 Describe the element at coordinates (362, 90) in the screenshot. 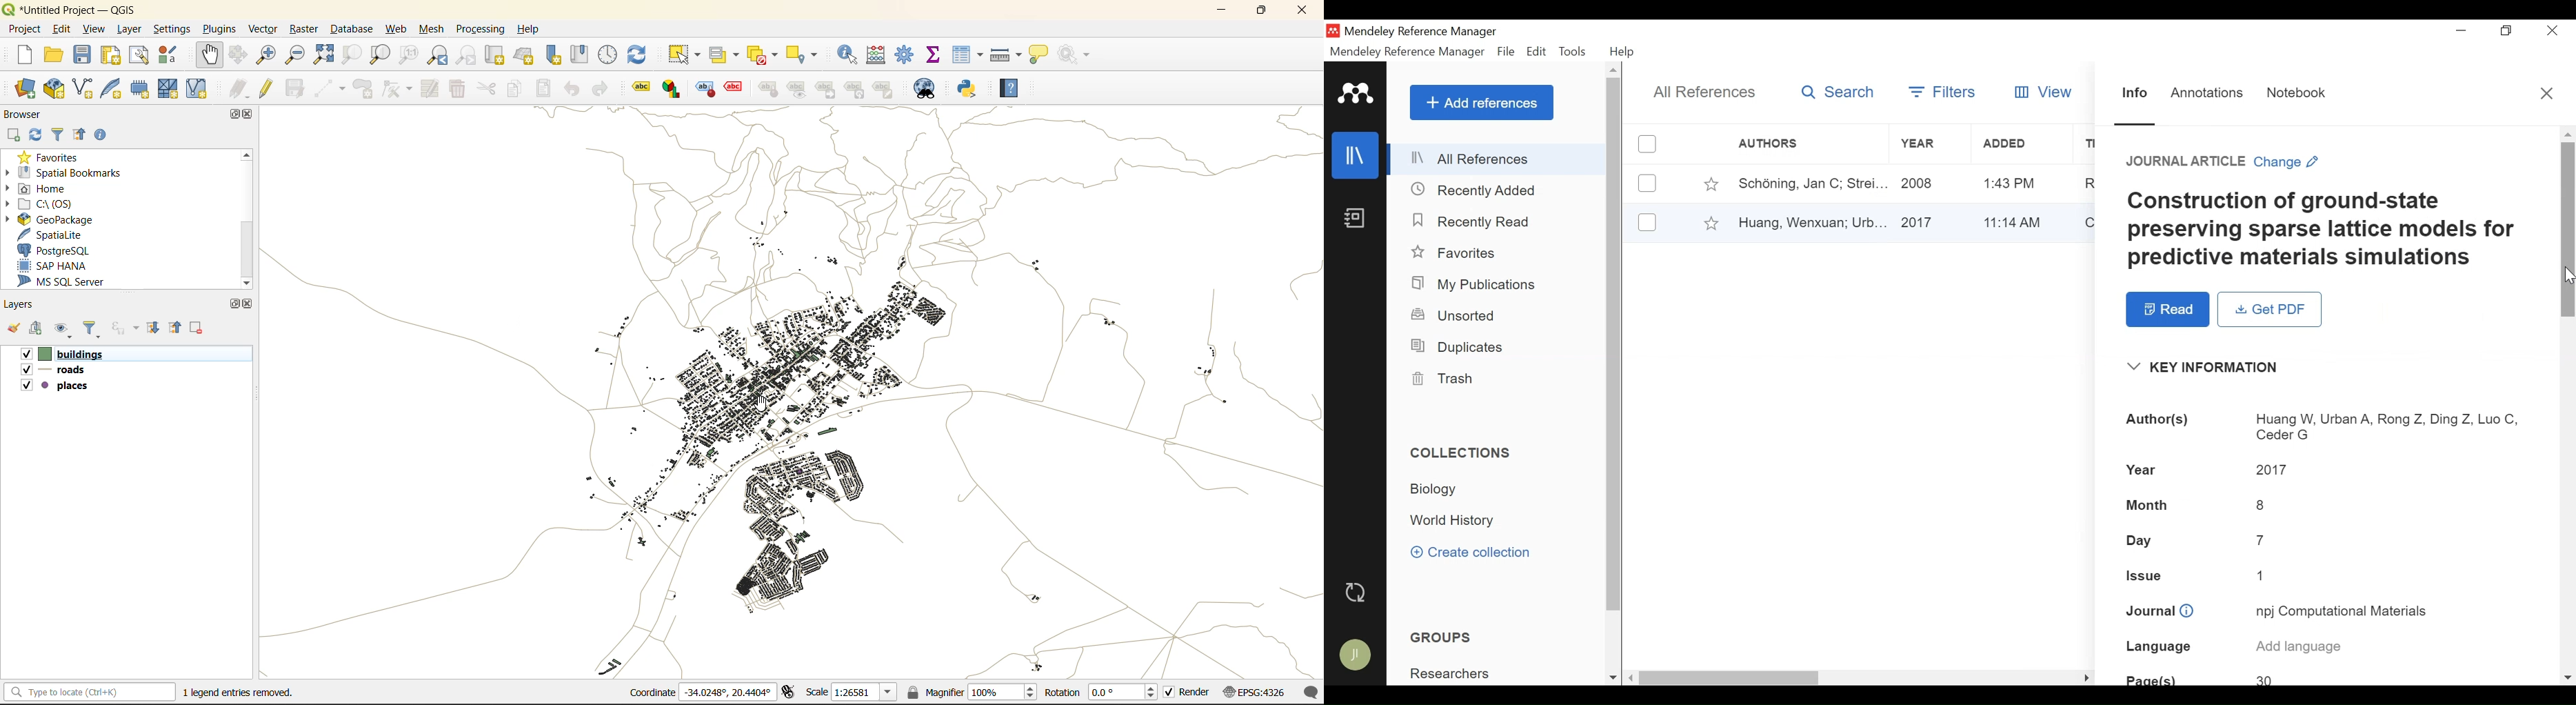

I see `add polygon` at that location.